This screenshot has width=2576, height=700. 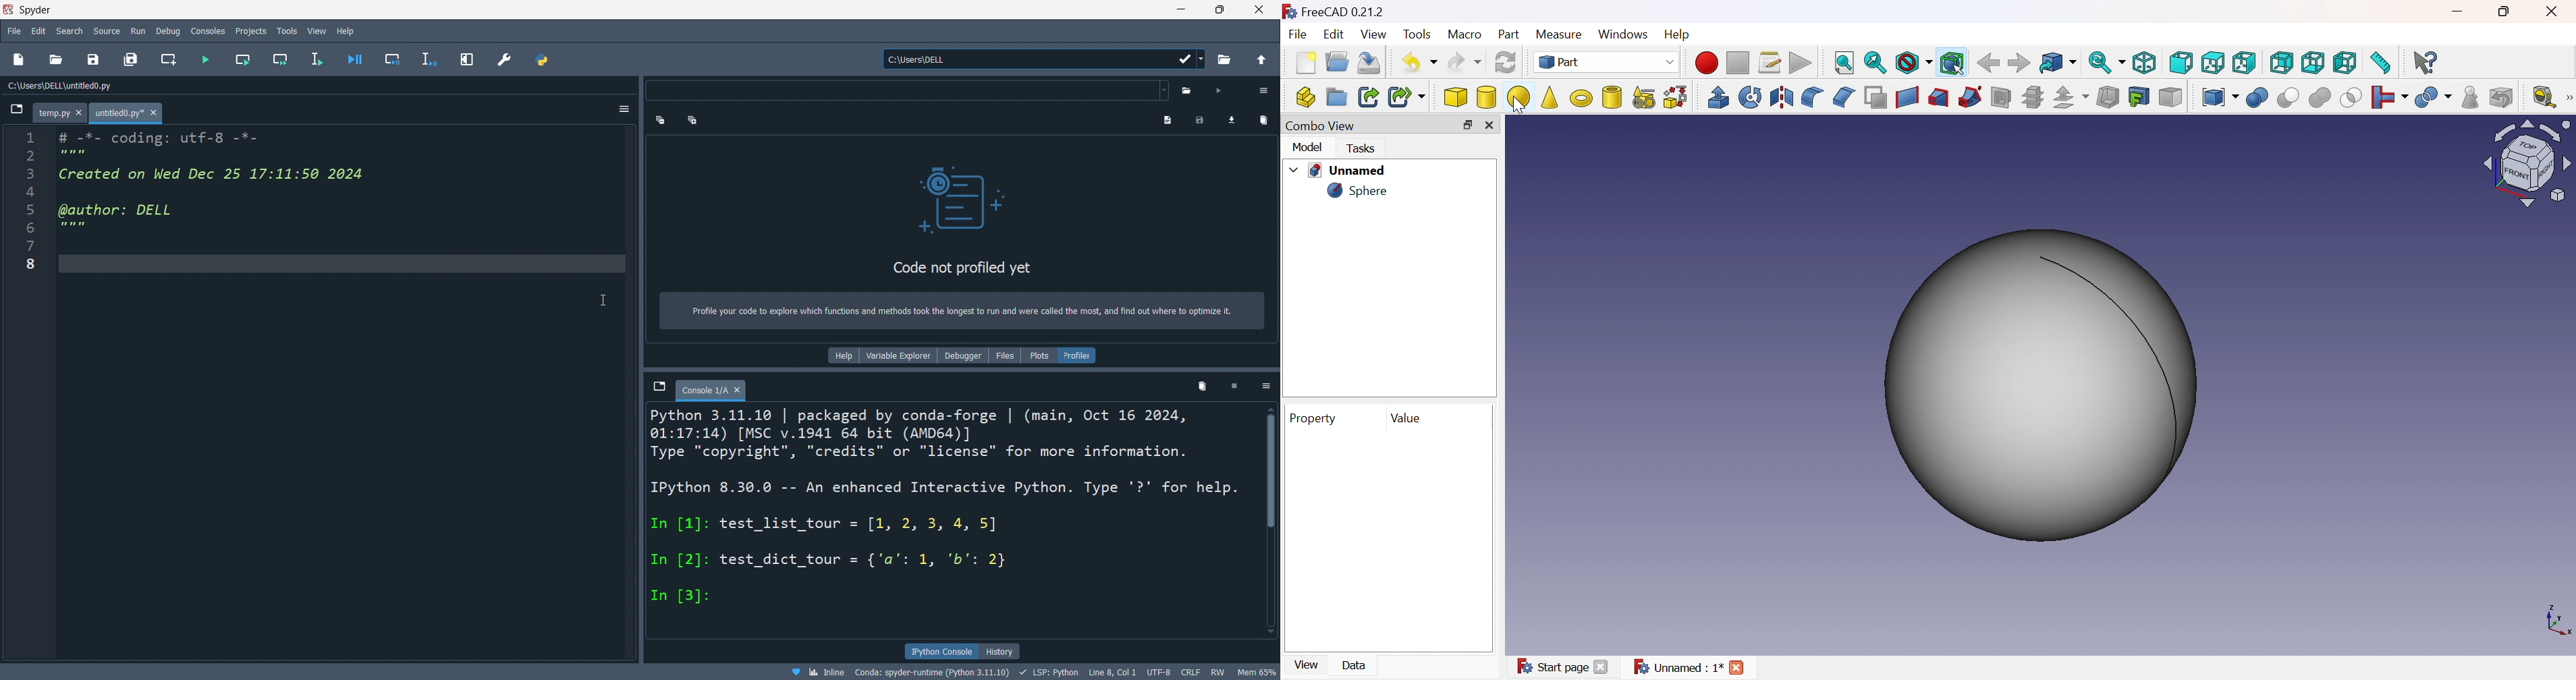 I want to click on delete variables, so click(x=1200, y=389).